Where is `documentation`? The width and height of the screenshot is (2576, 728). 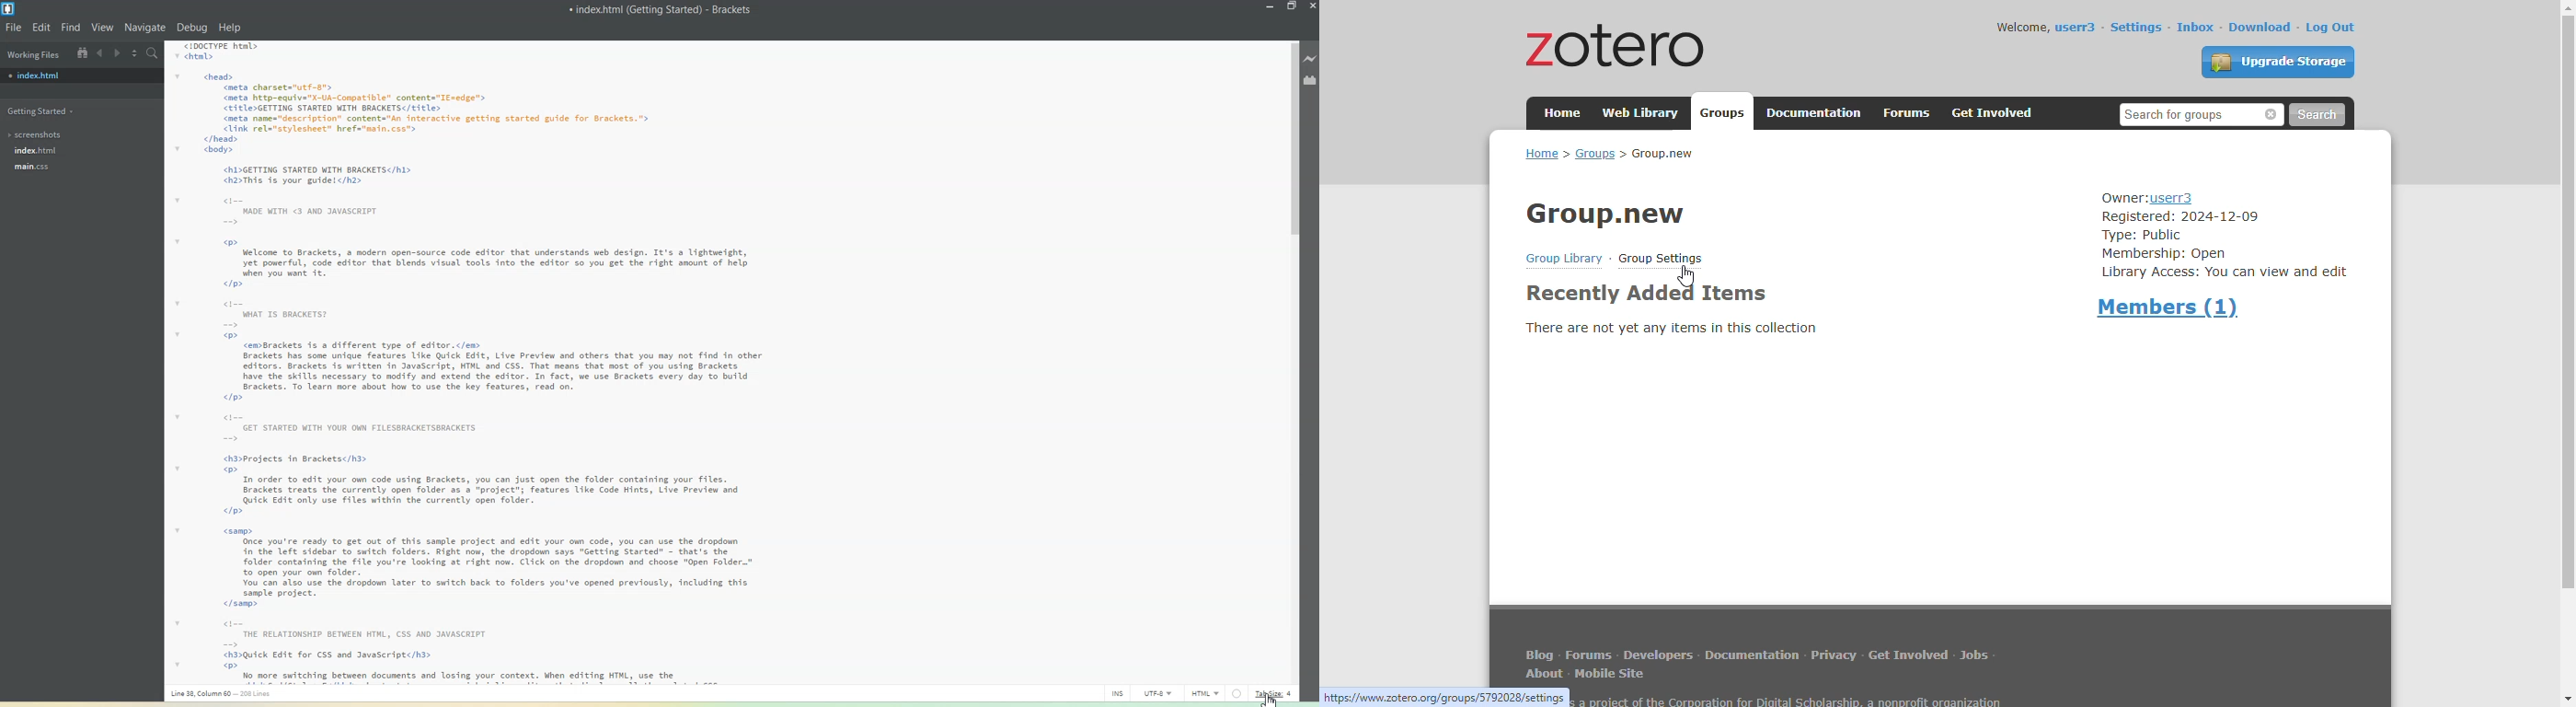
documentation is located at coordinates (1814, 113).